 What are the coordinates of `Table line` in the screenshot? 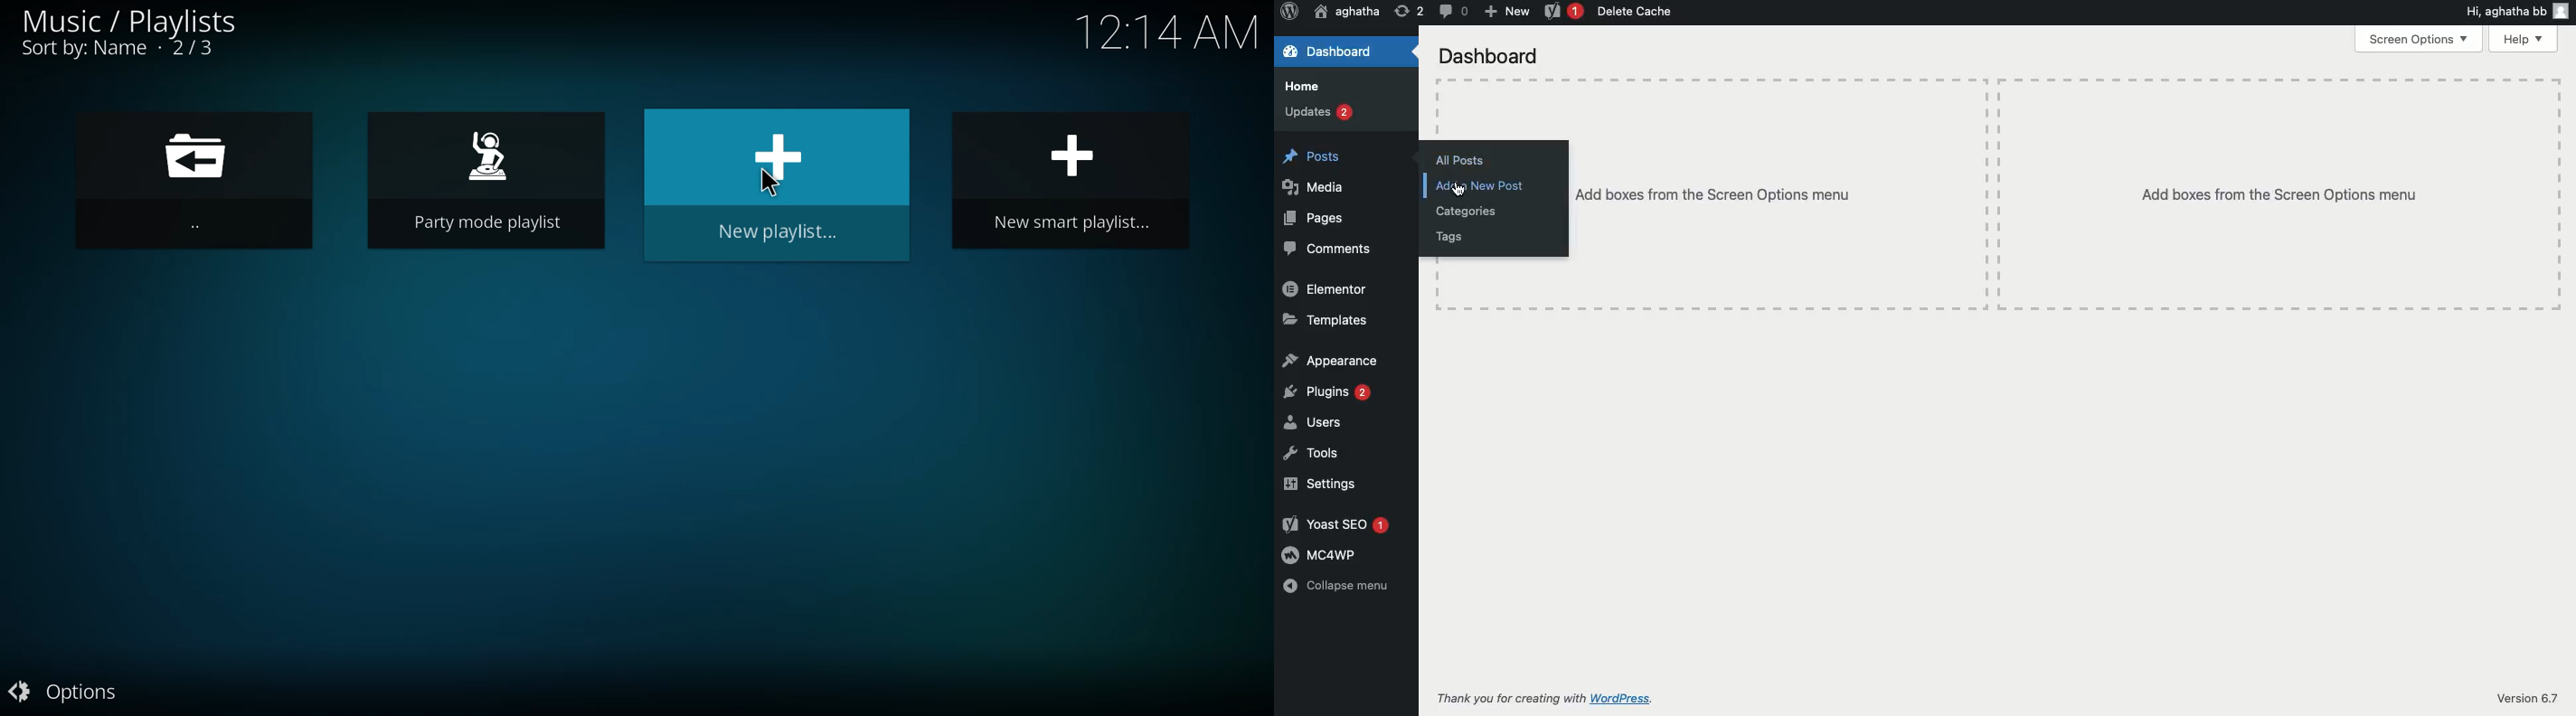 It's located at (1438, 113).